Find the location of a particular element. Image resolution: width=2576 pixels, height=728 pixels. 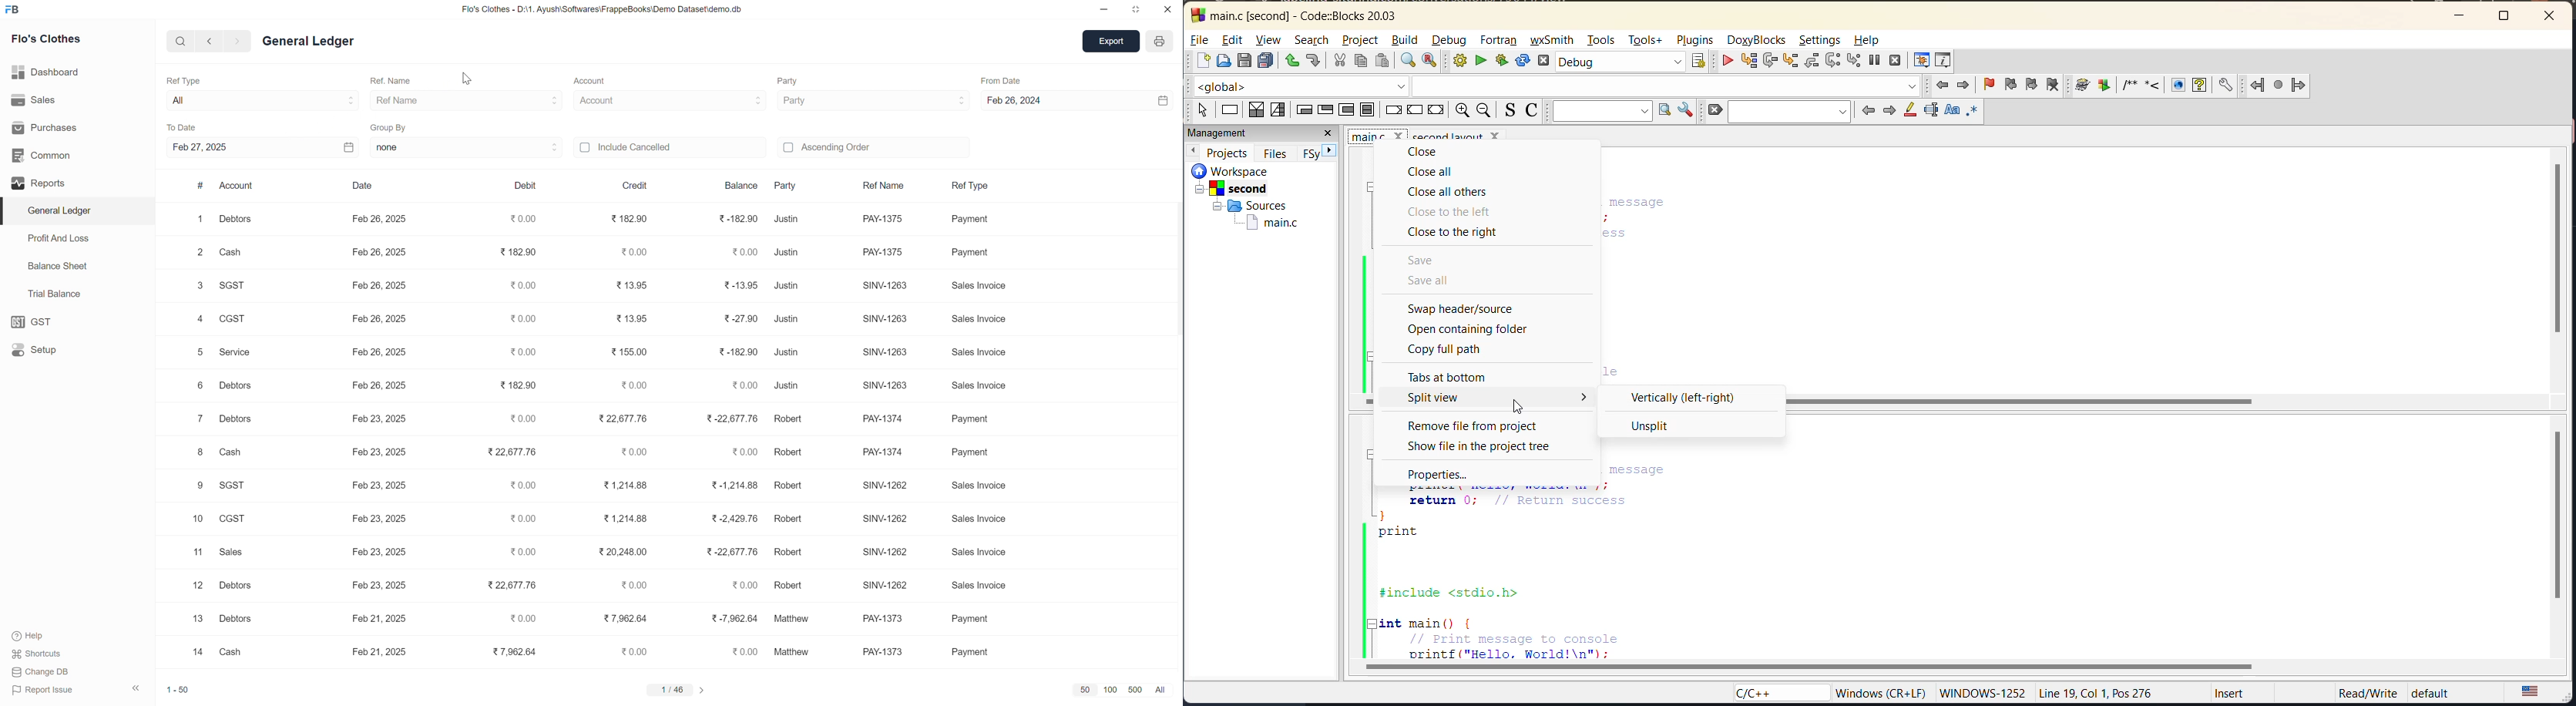

all is located at coordinates (1160, 690).